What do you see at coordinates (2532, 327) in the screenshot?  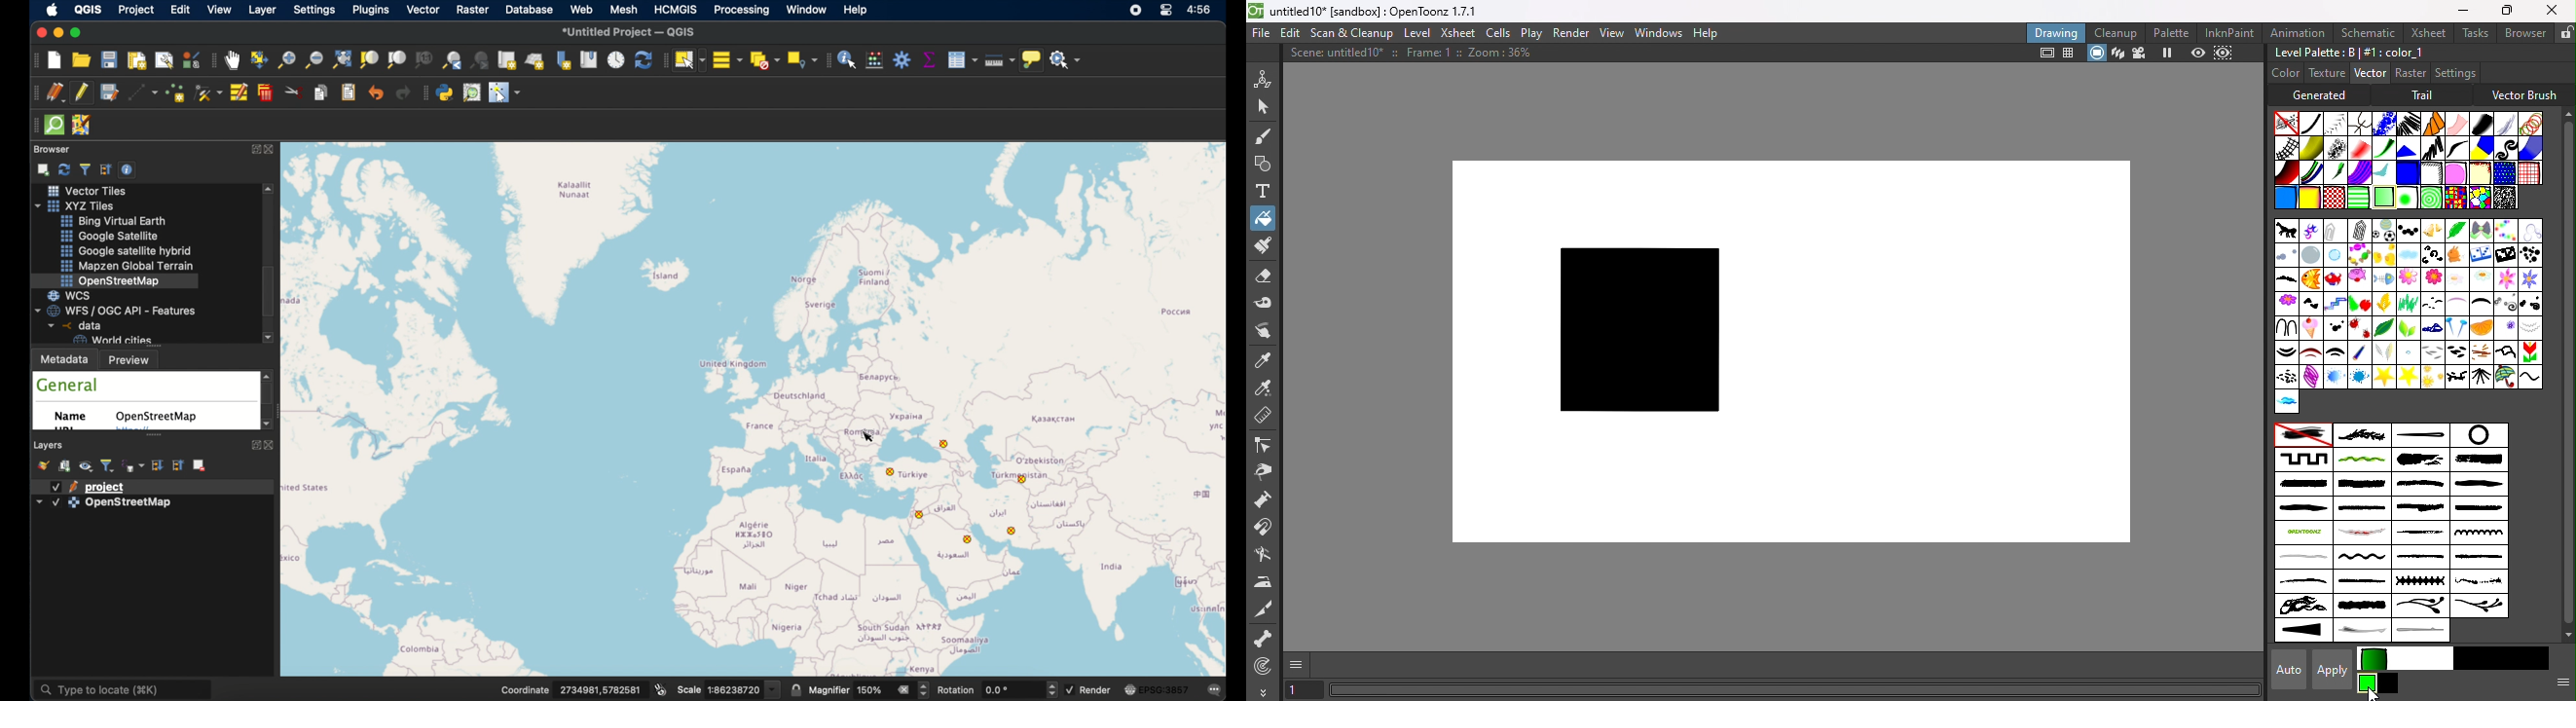 I see `Pare` at bounding box center [2532, 327].